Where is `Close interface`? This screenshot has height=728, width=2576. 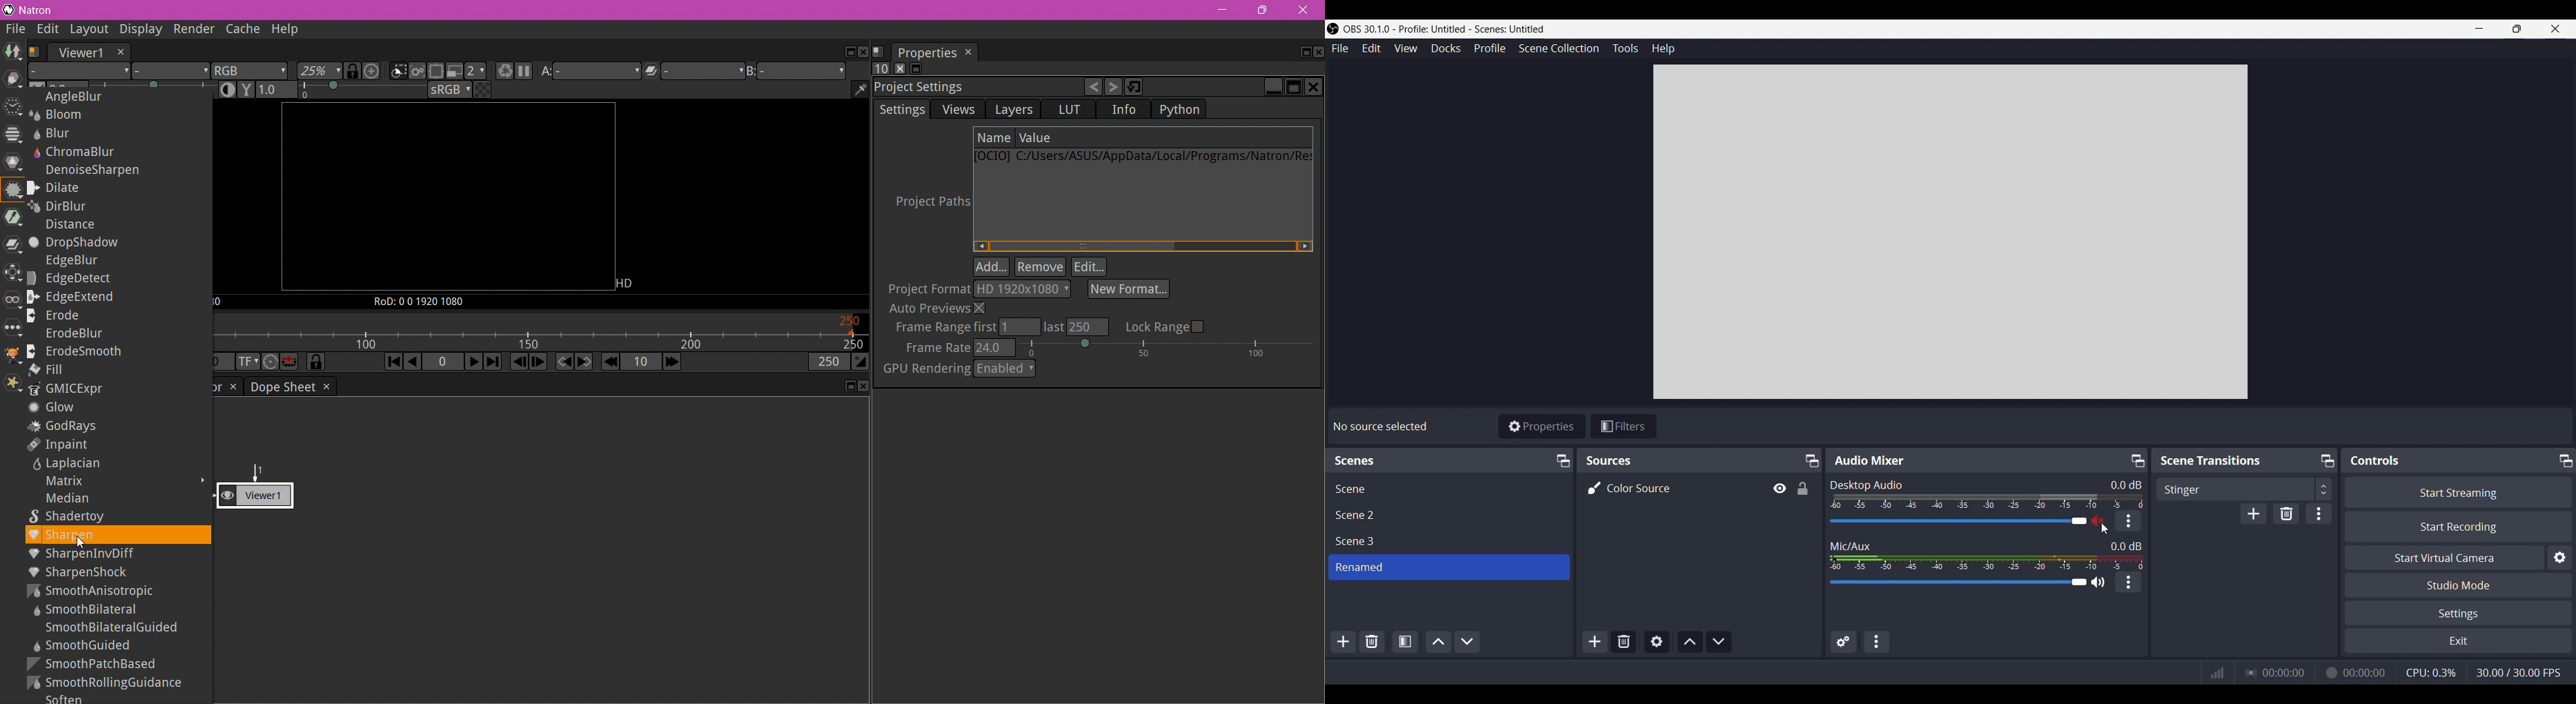
Close interface is located at coordinates (2556, 29).